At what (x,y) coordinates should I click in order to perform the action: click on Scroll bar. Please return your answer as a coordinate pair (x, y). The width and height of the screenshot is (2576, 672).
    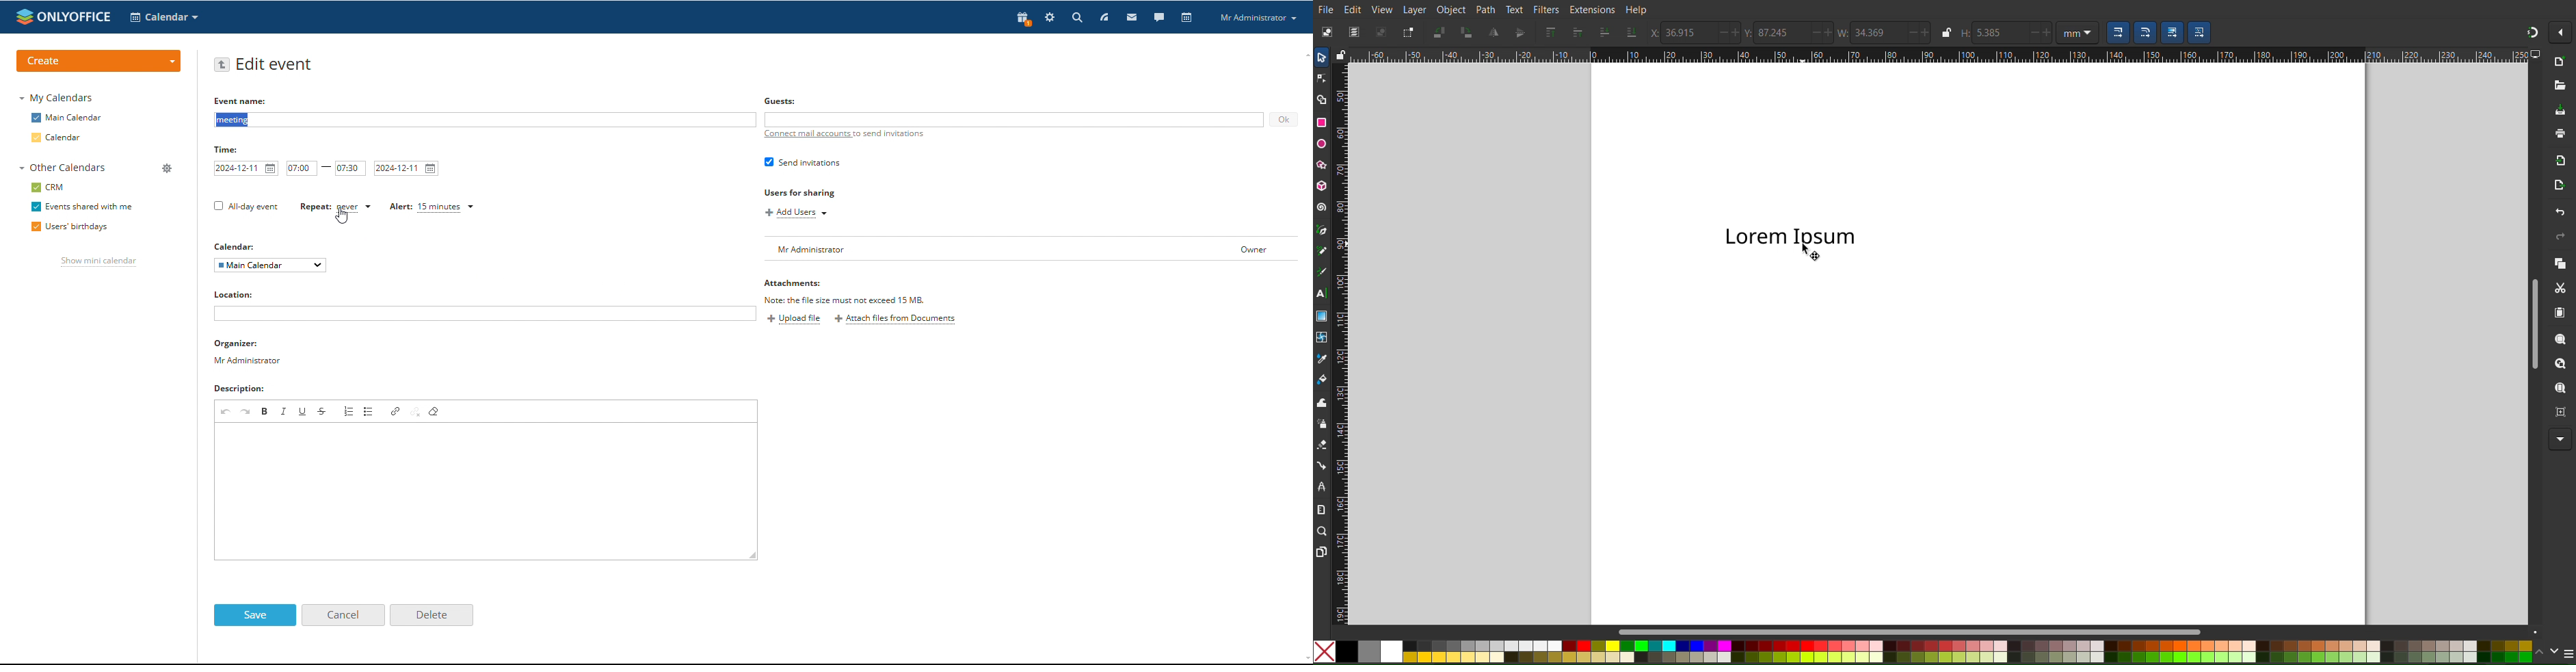
    Looking at the image, I should click on (1904, 628).